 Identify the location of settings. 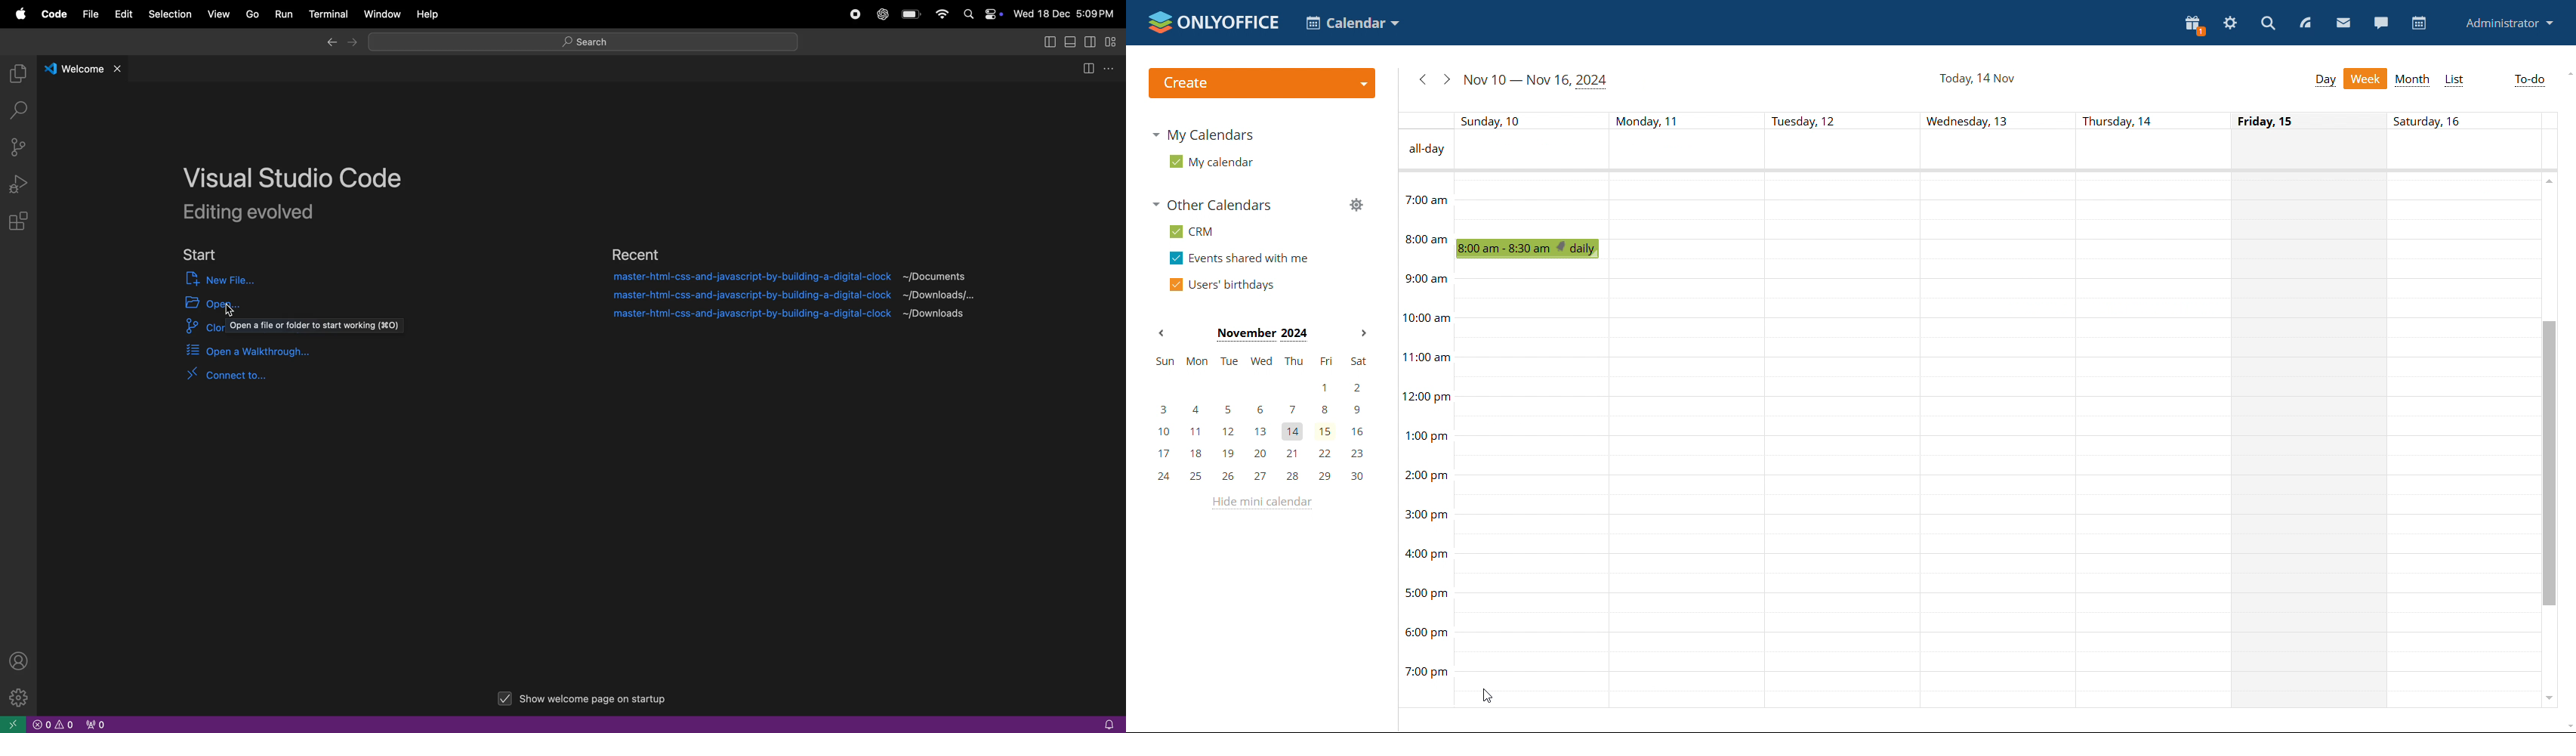
(2230, 23).